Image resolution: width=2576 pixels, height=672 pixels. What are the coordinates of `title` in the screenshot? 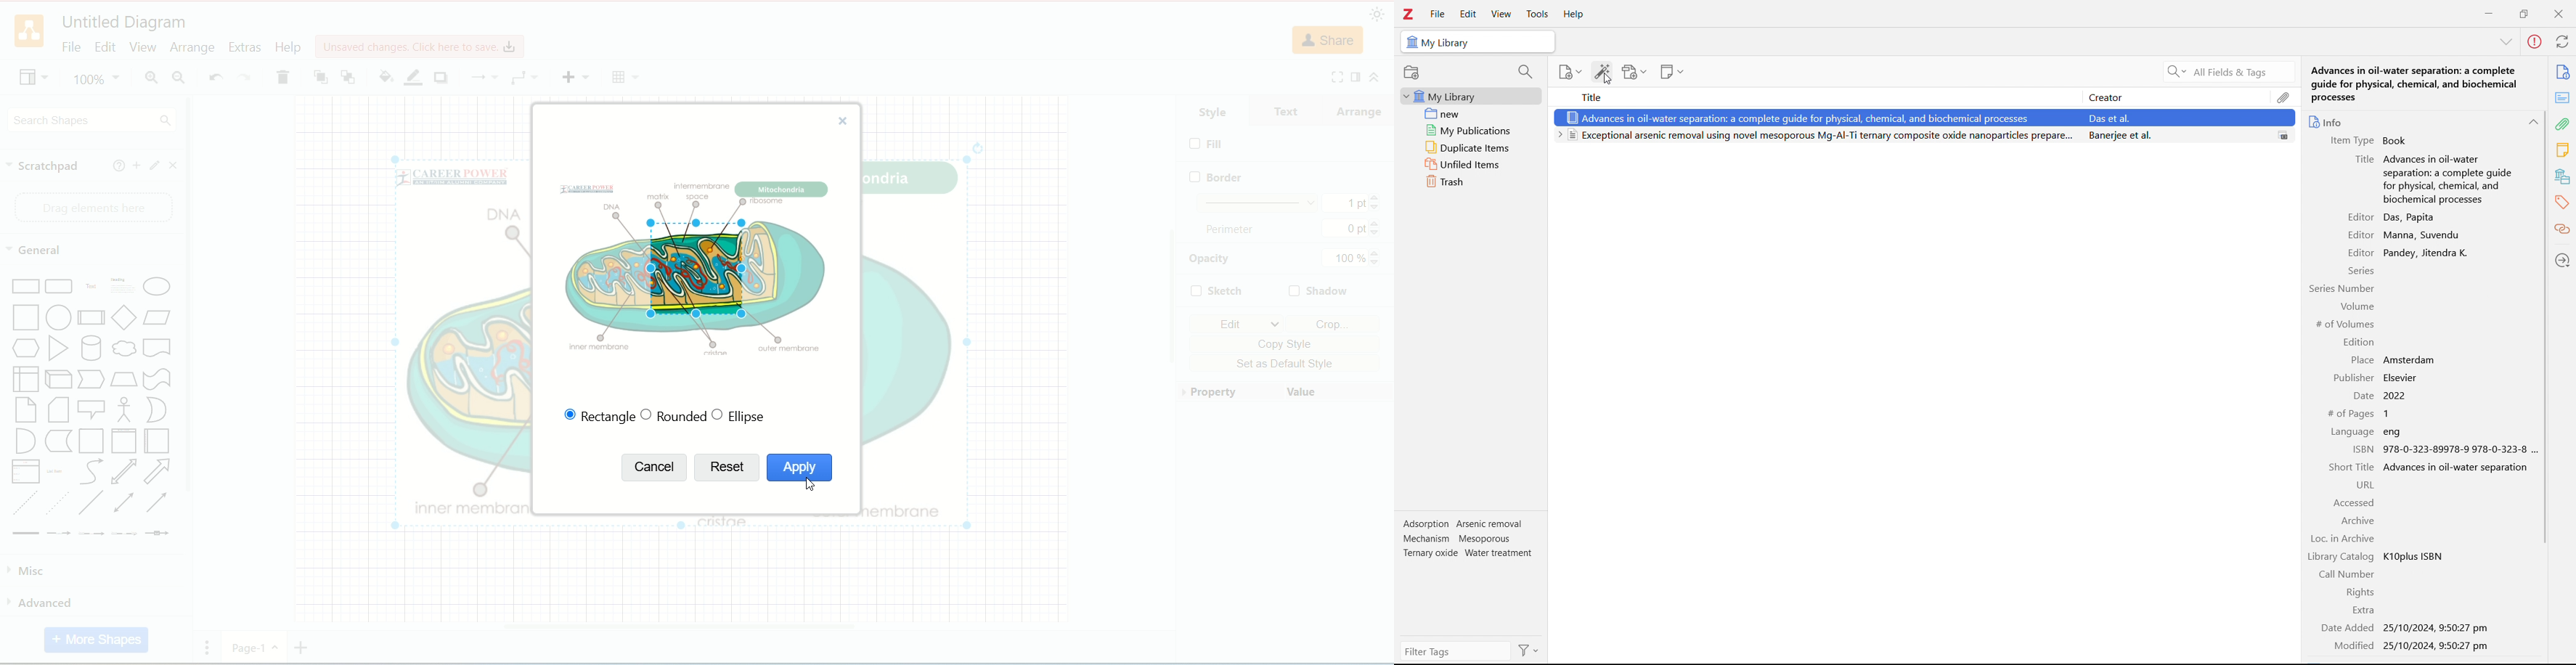 It's located at (1814, 97).